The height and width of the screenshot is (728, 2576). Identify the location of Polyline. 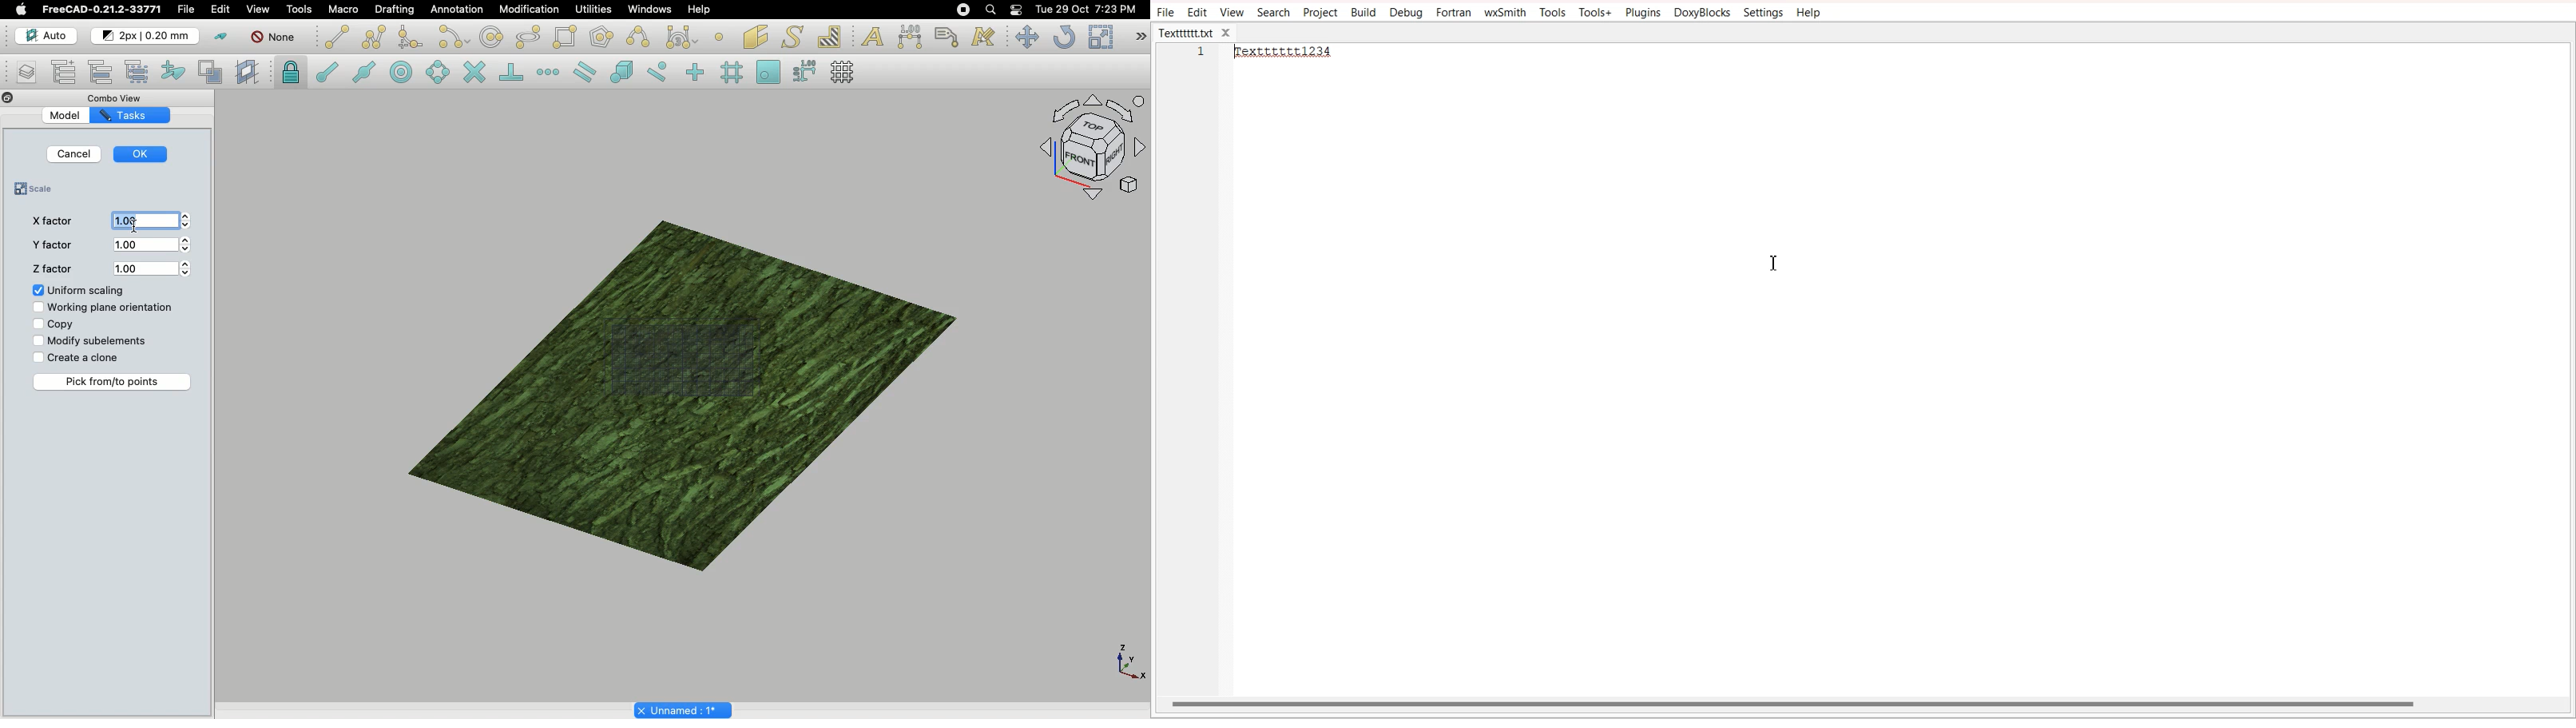
(374, 37).